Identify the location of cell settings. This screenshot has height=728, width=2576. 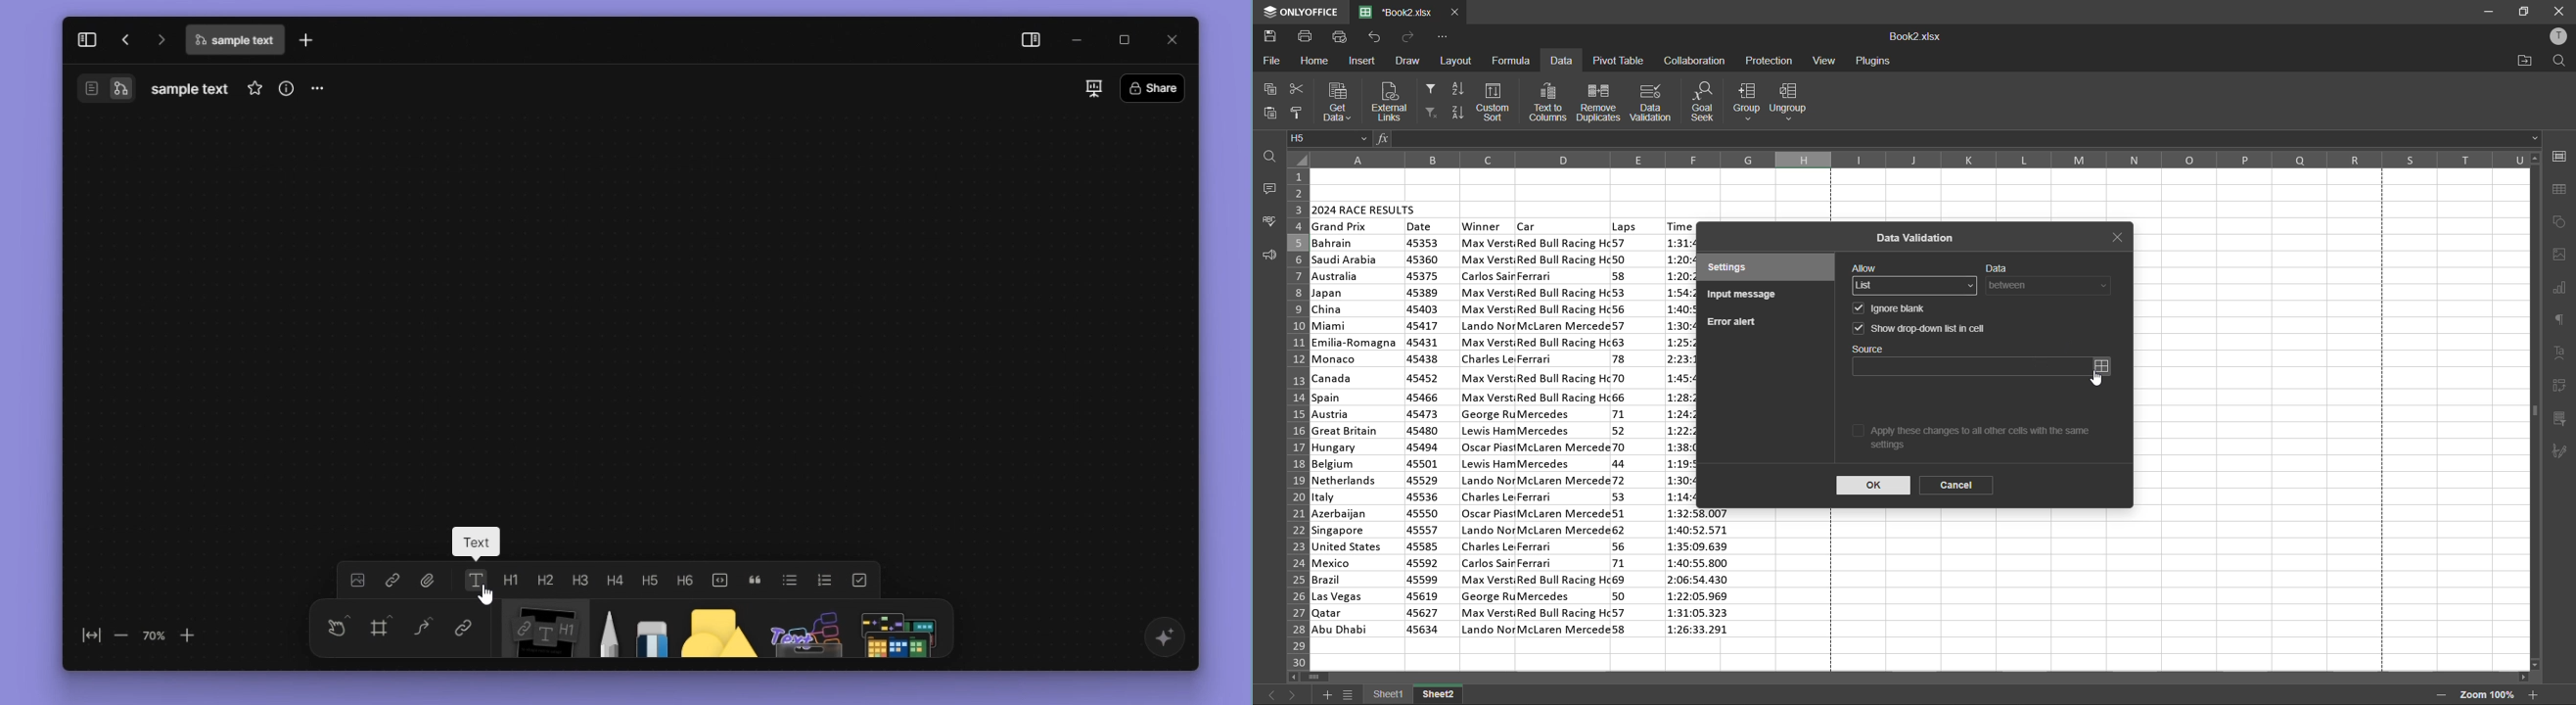
(2559, 156).